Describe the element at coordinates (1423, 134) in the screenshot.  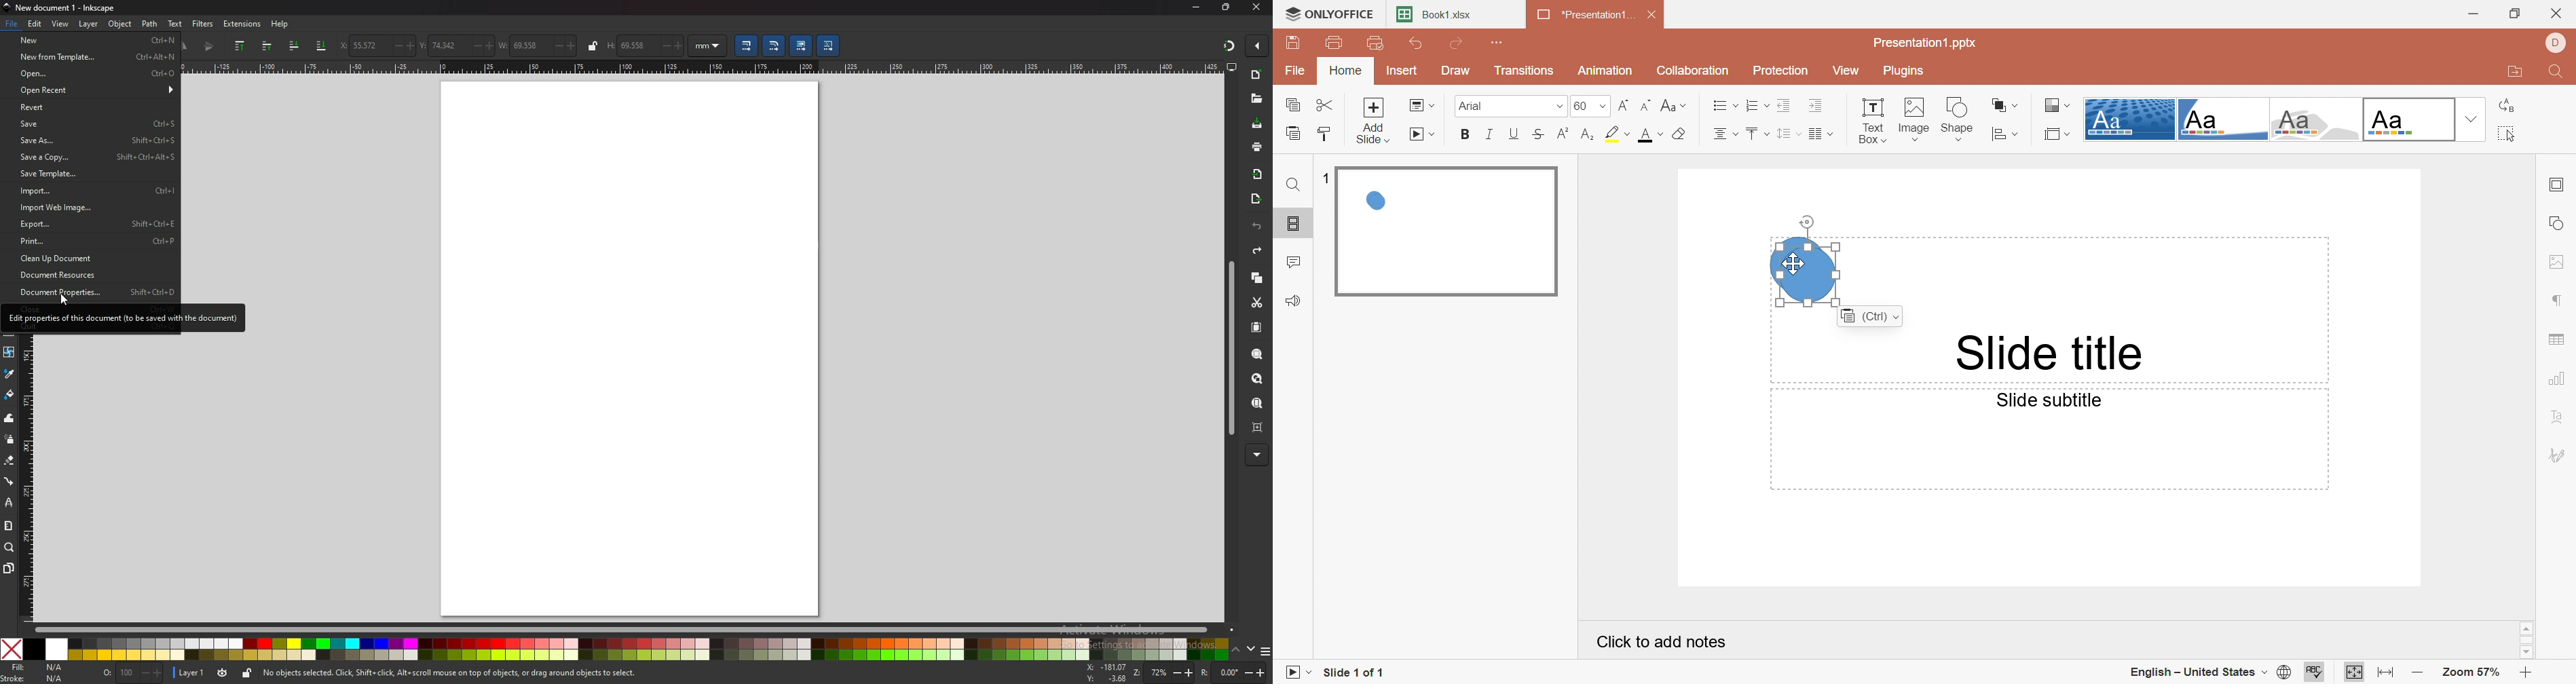
I see `Start slideshow` at that location.